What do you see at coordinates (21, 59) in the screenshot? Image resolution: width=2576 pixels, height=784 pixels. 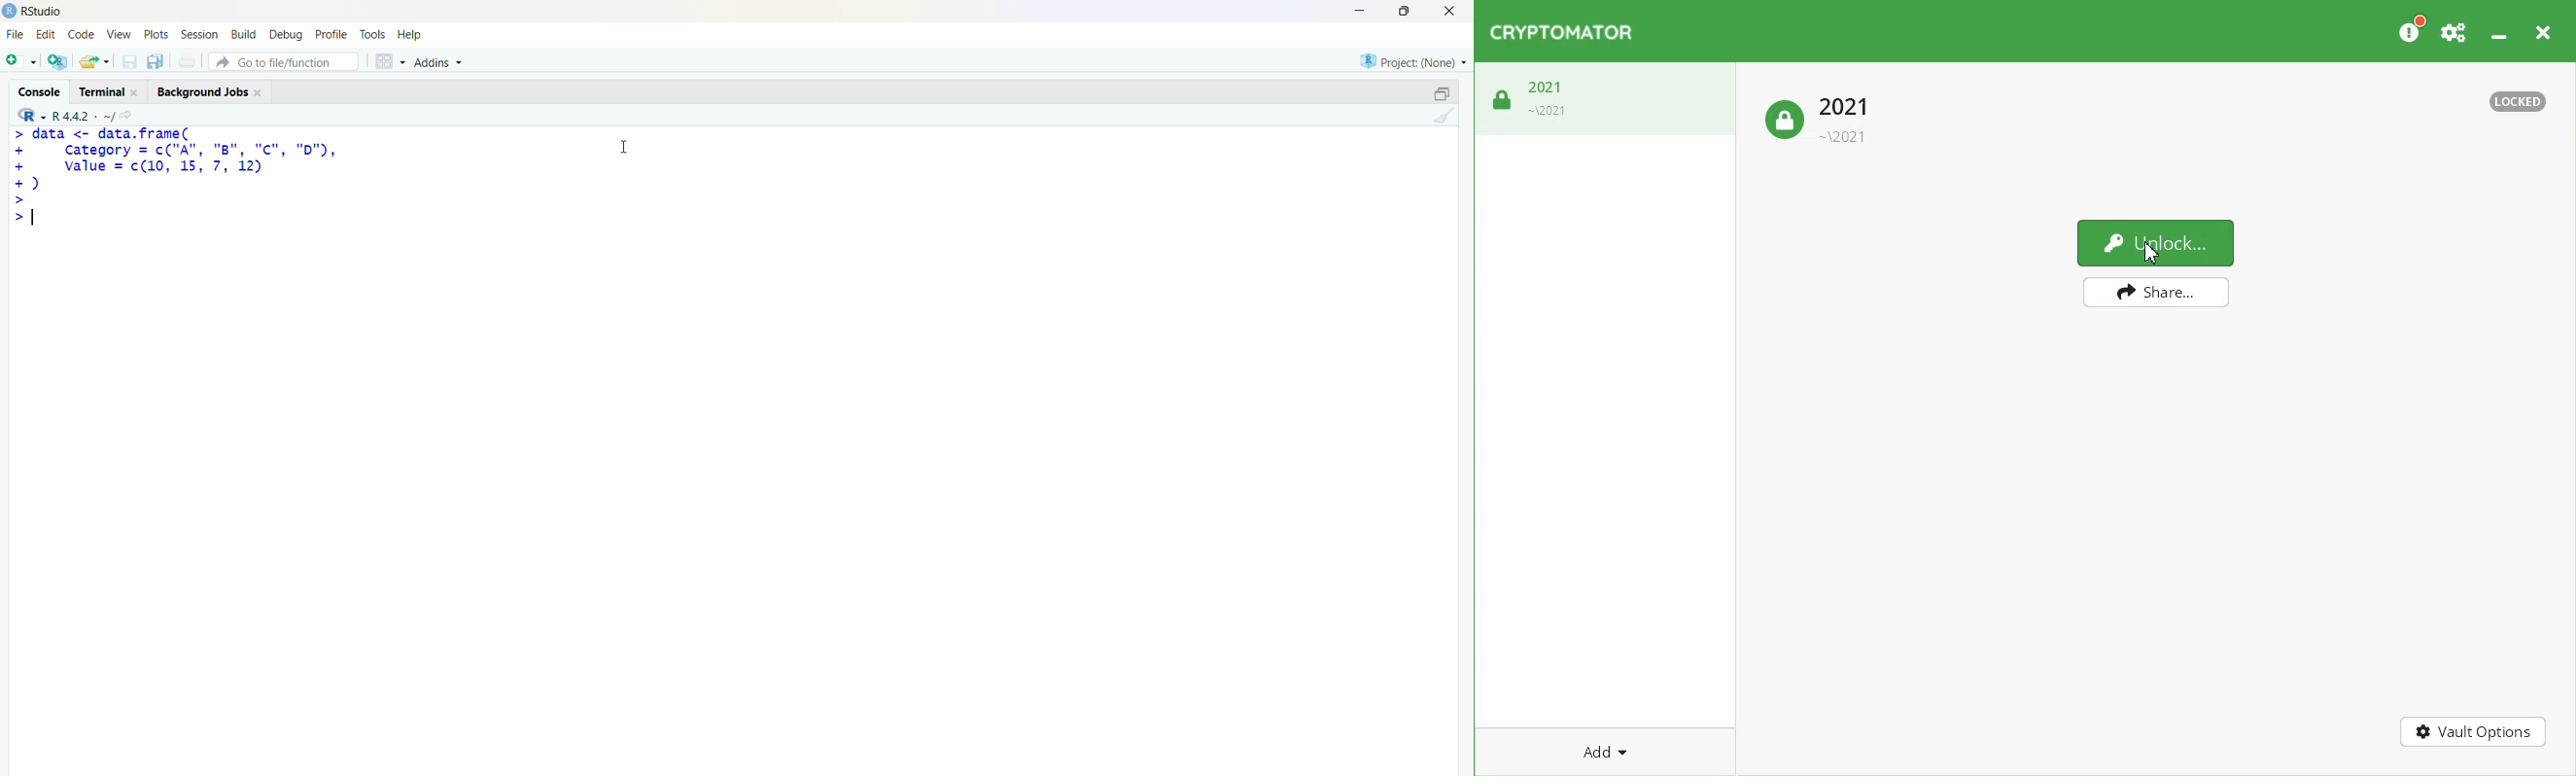 I see `new file` at bounding box center [21, 59].